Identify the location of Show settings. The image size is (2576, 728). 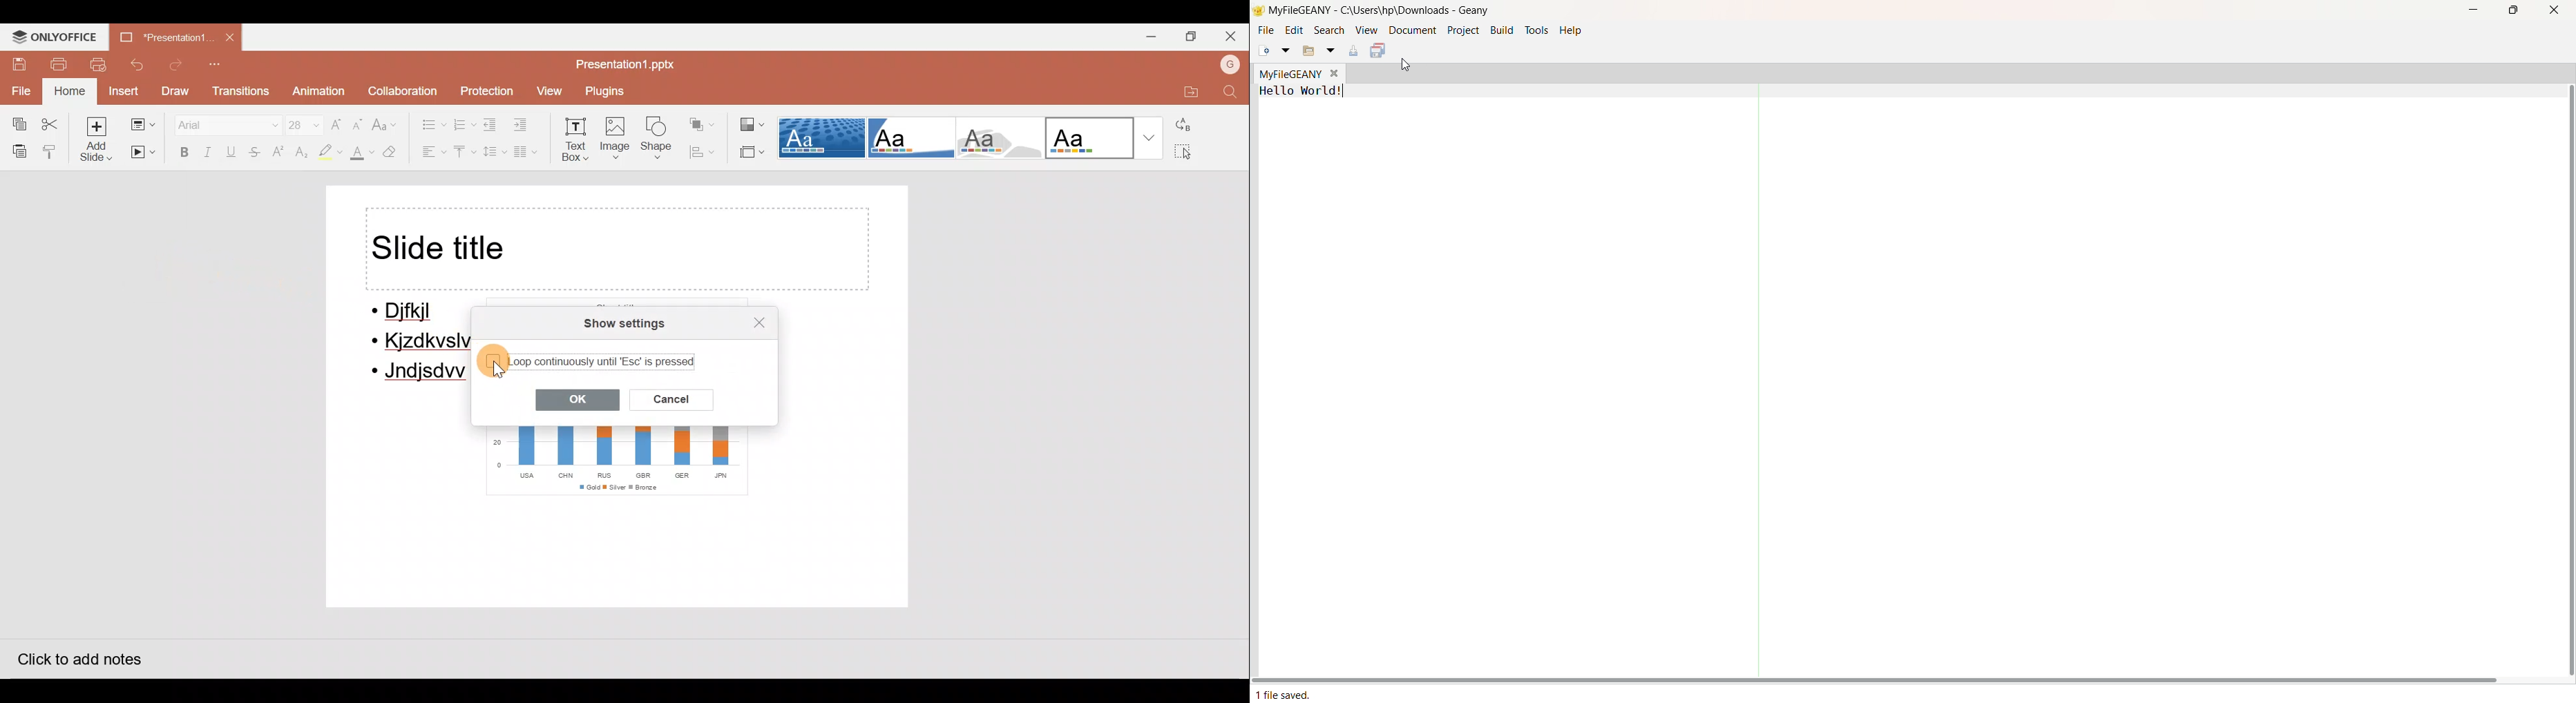
(634, 322).